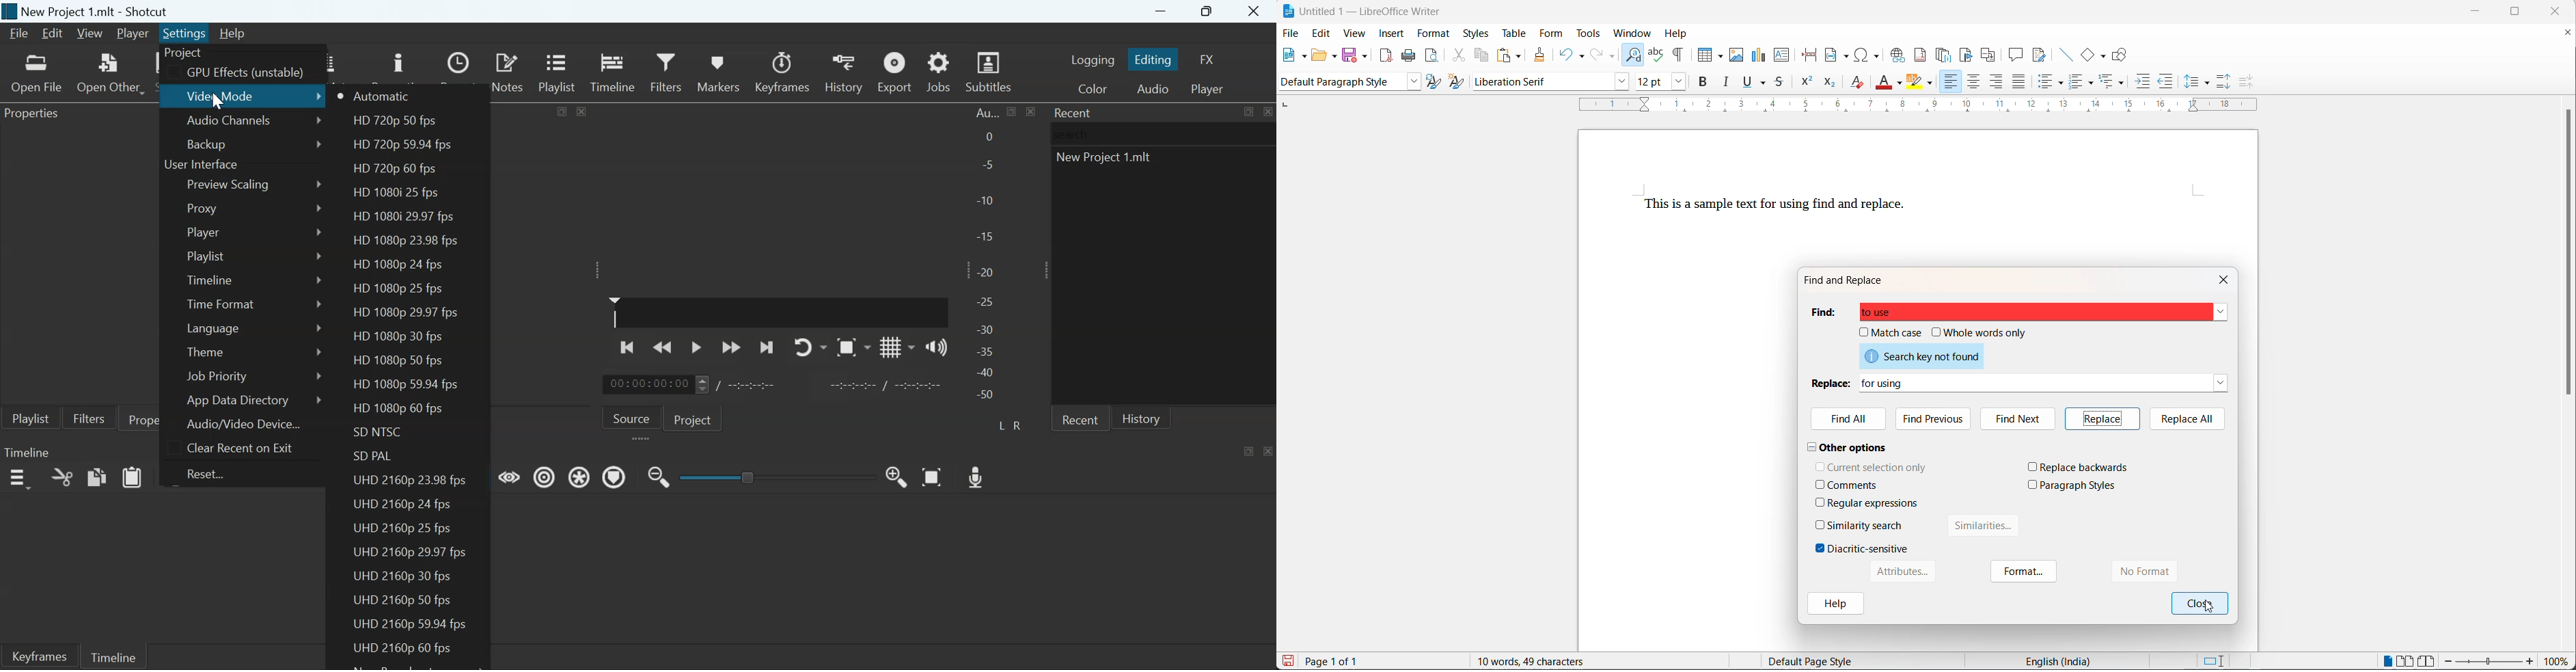 Image resolution: width=2576 pixels, height=672 pixels. Describe the element at coordinates (1291, 32) in the screenshot. I see `file` at that location.